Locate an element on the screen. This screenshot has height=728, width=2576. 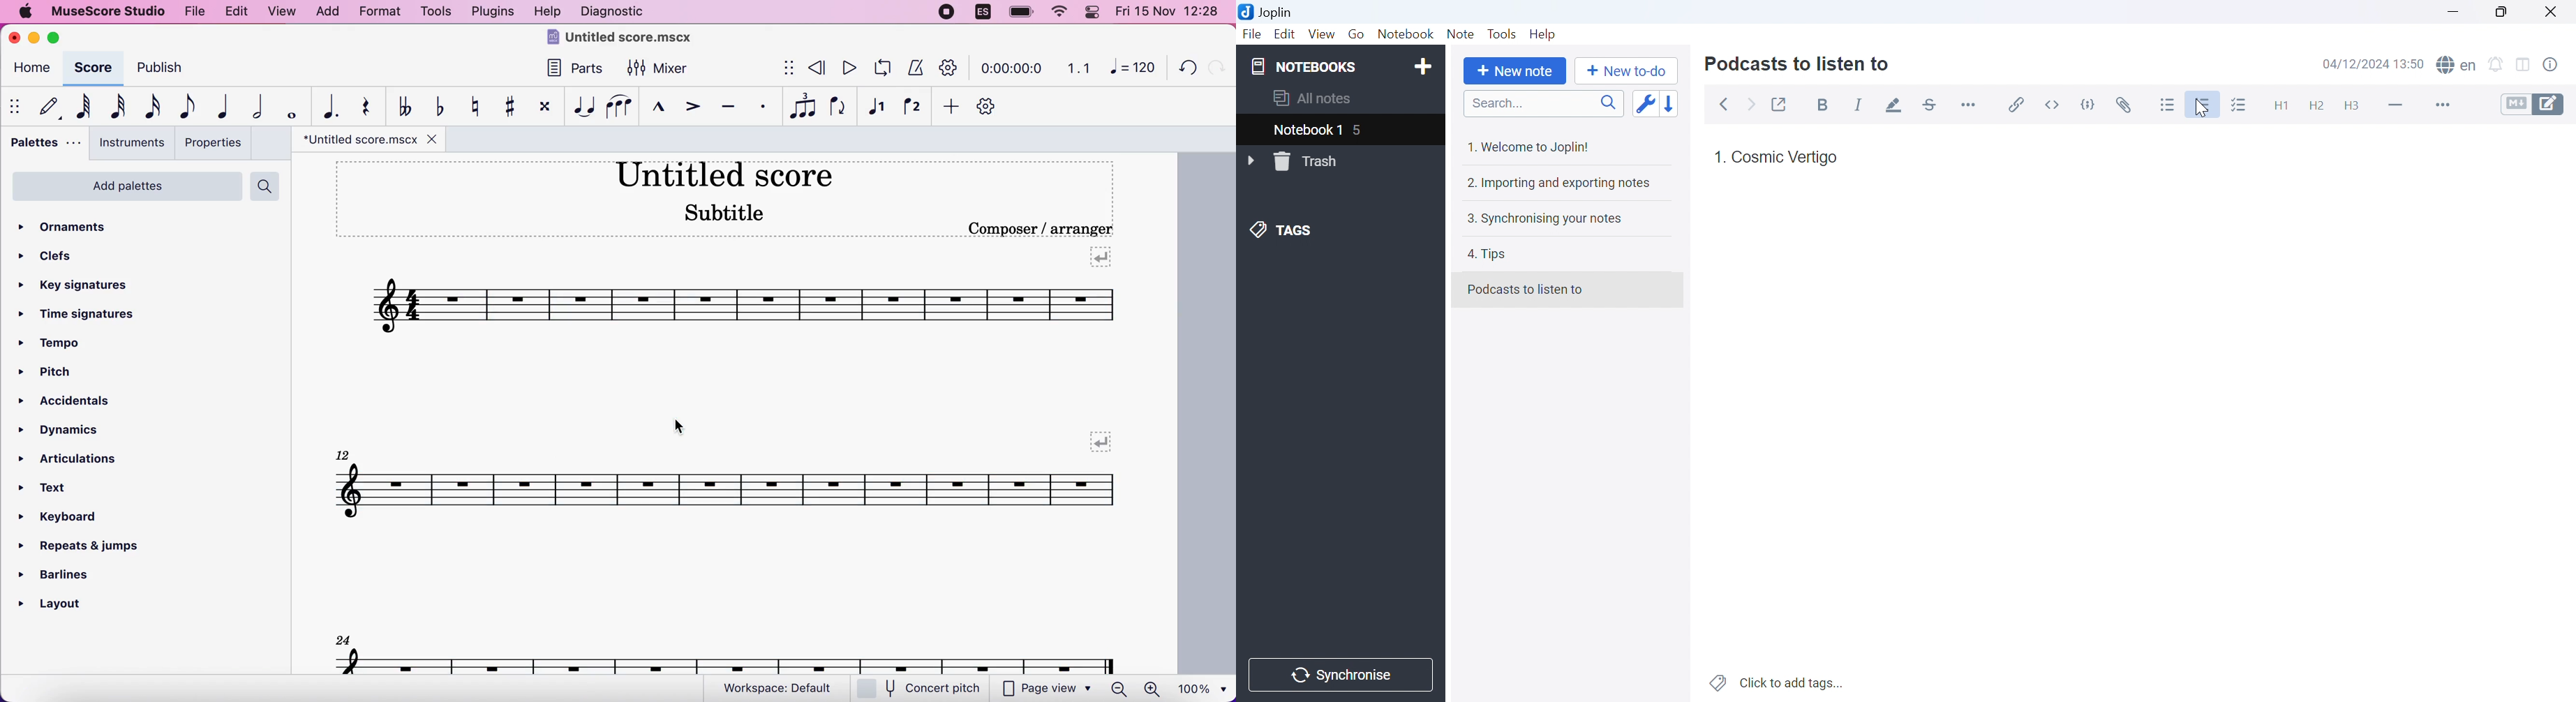
File is located at coordinates (1252, 36).